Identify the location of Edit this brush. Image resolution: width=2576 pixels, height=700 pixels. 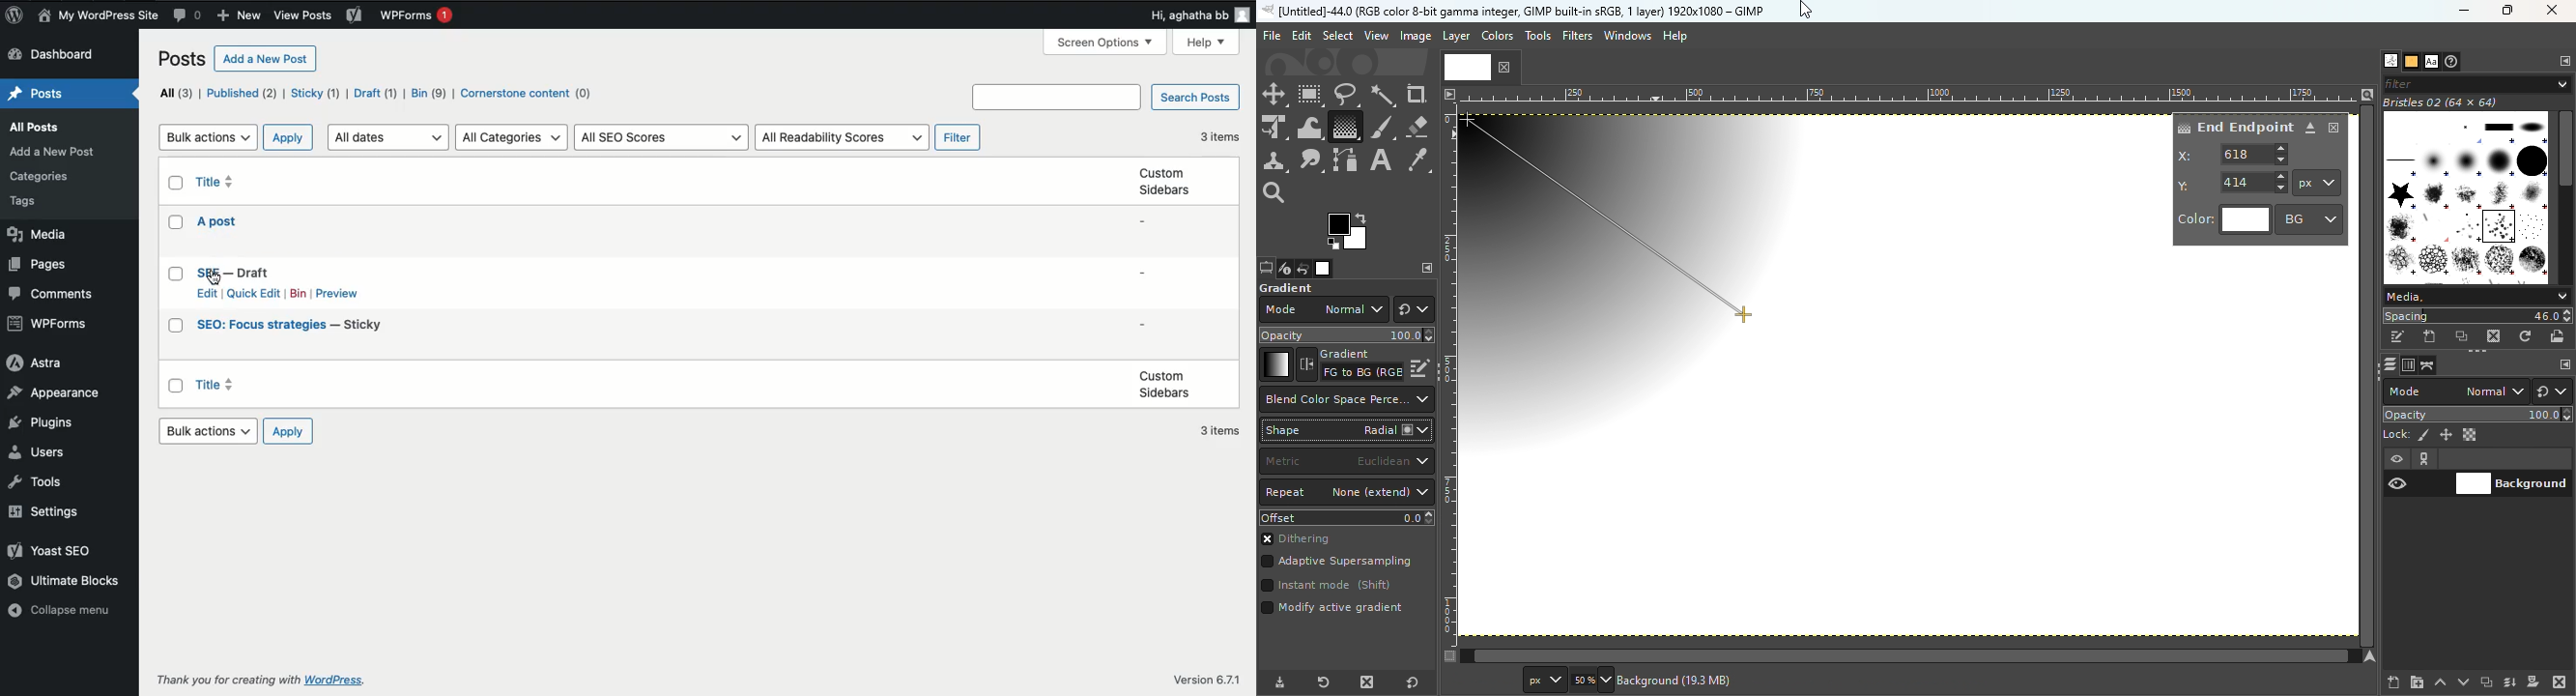
(2397, 337).